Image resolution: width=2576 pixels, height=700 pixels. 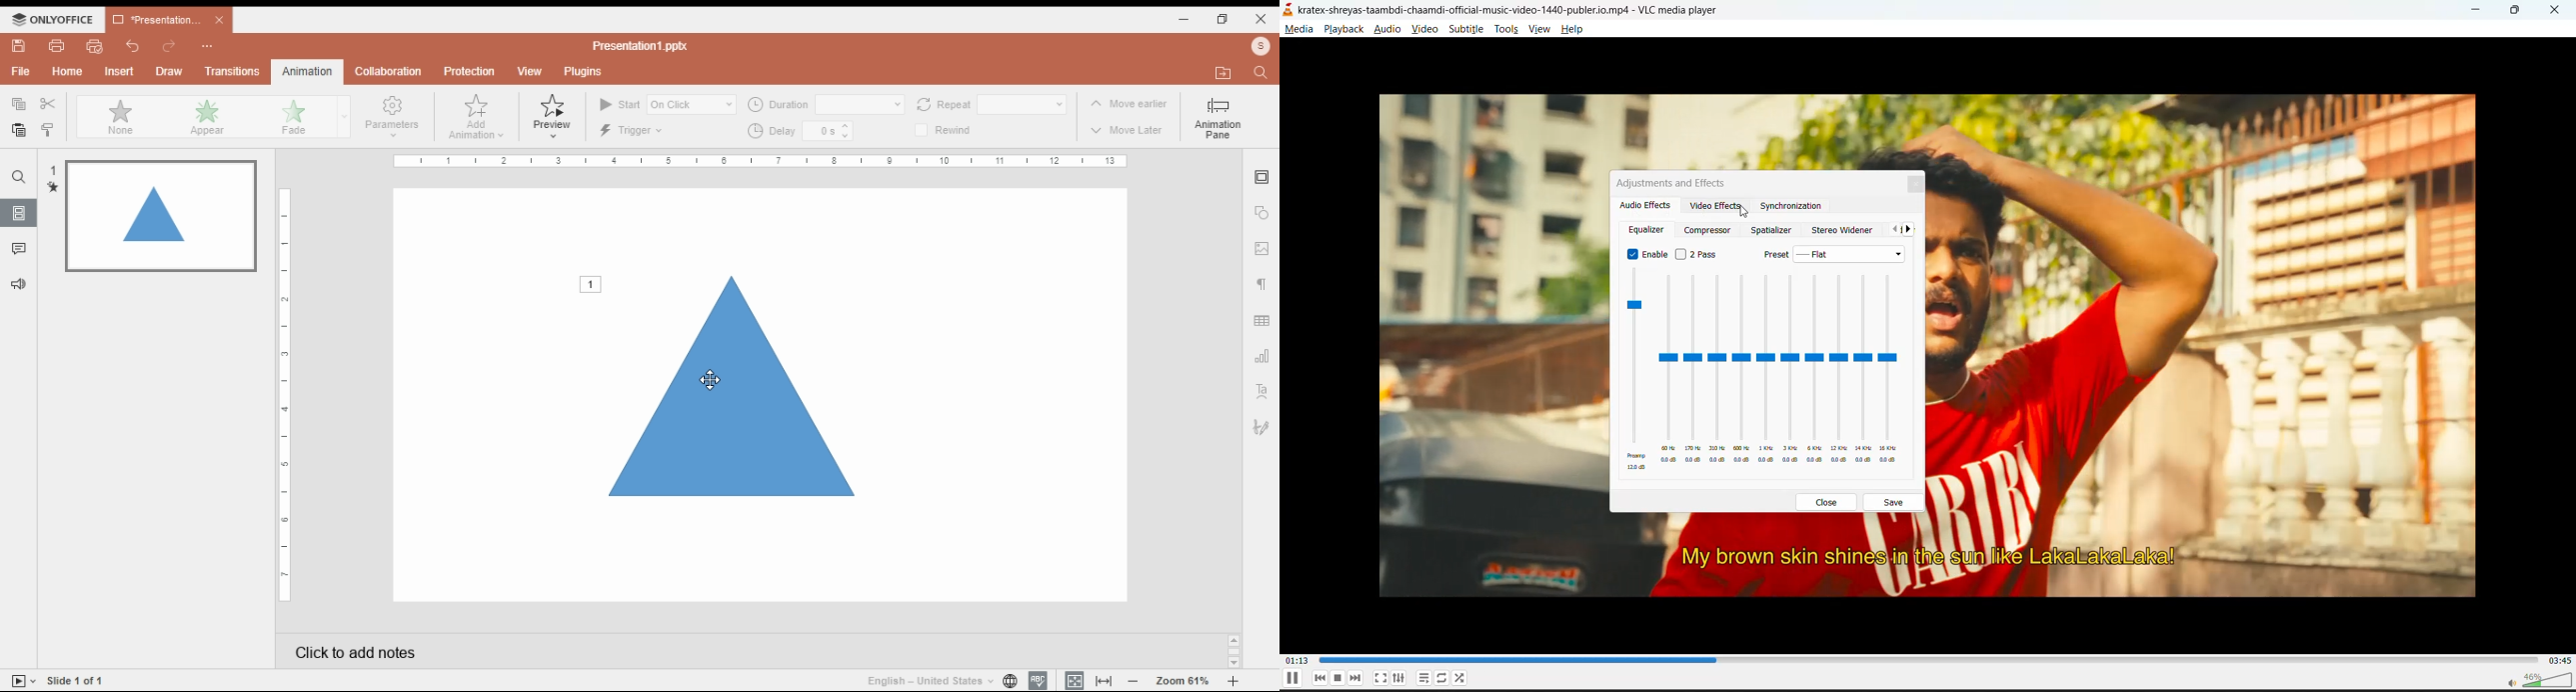 I want to click on Image of a man, so click(x=2221, y=308).